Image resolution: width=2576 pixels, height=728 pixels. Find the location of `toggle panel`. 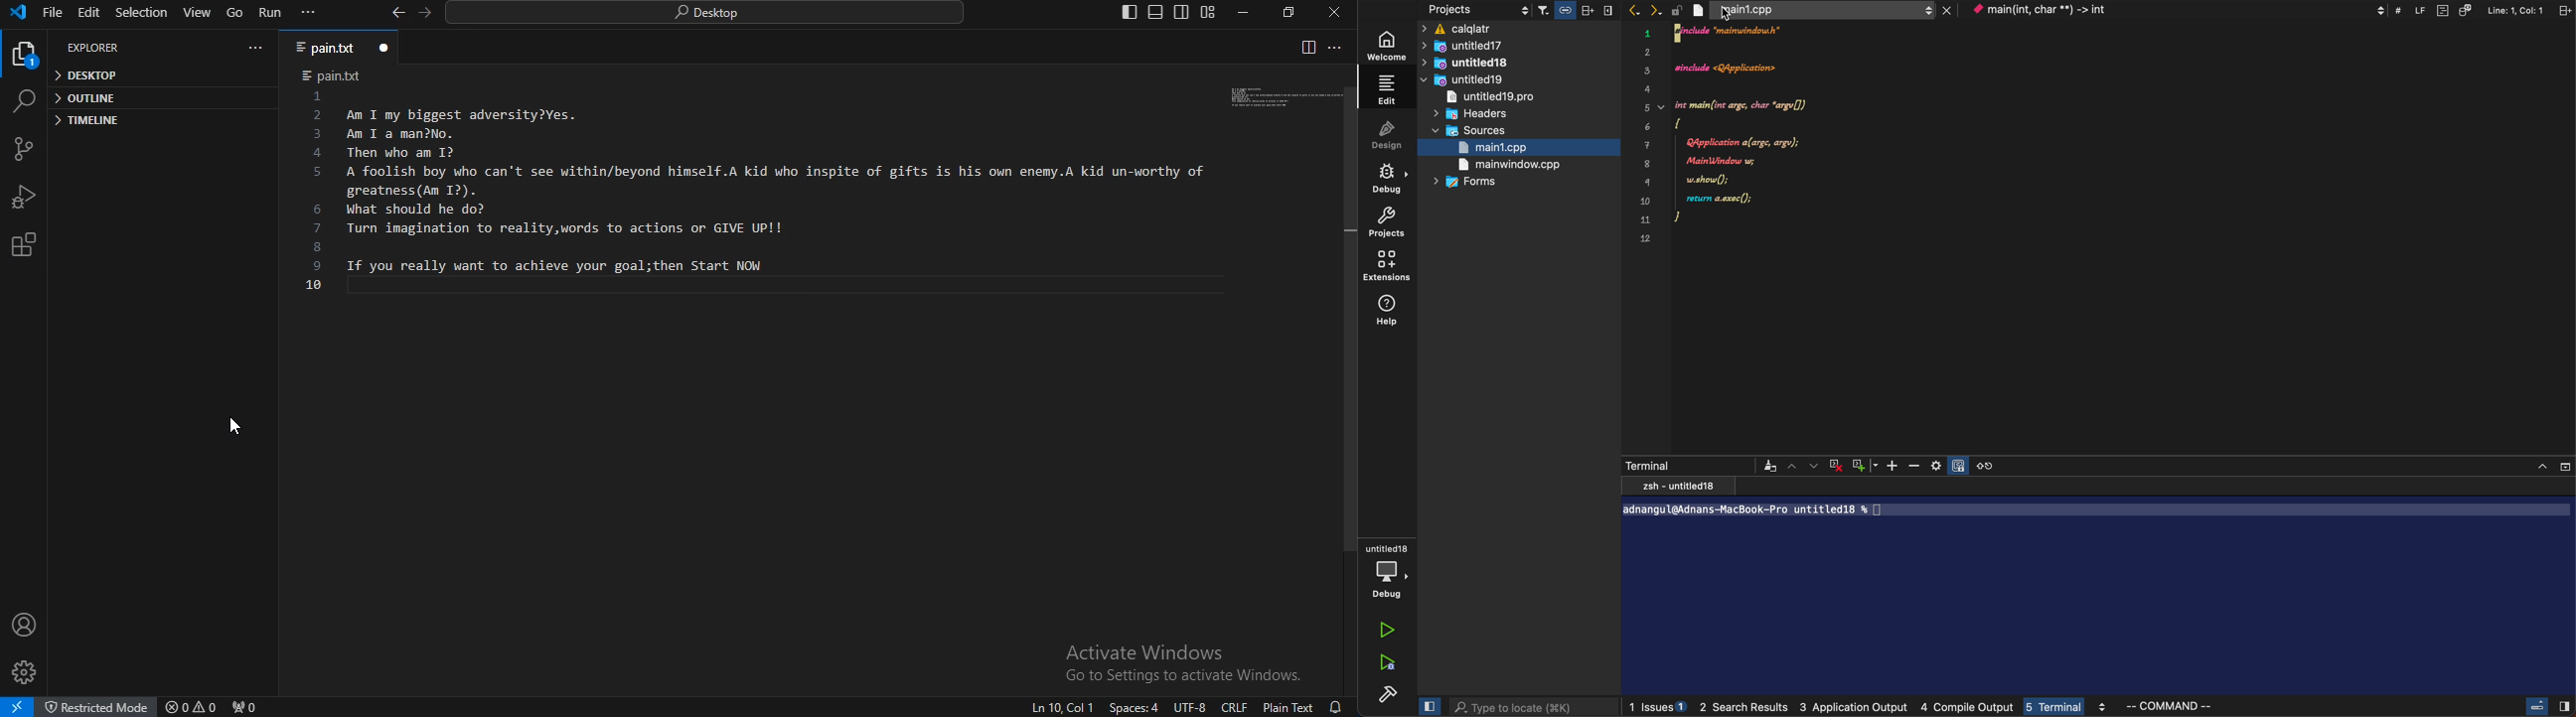

toggle panel is located at coordinates (1155, 13).